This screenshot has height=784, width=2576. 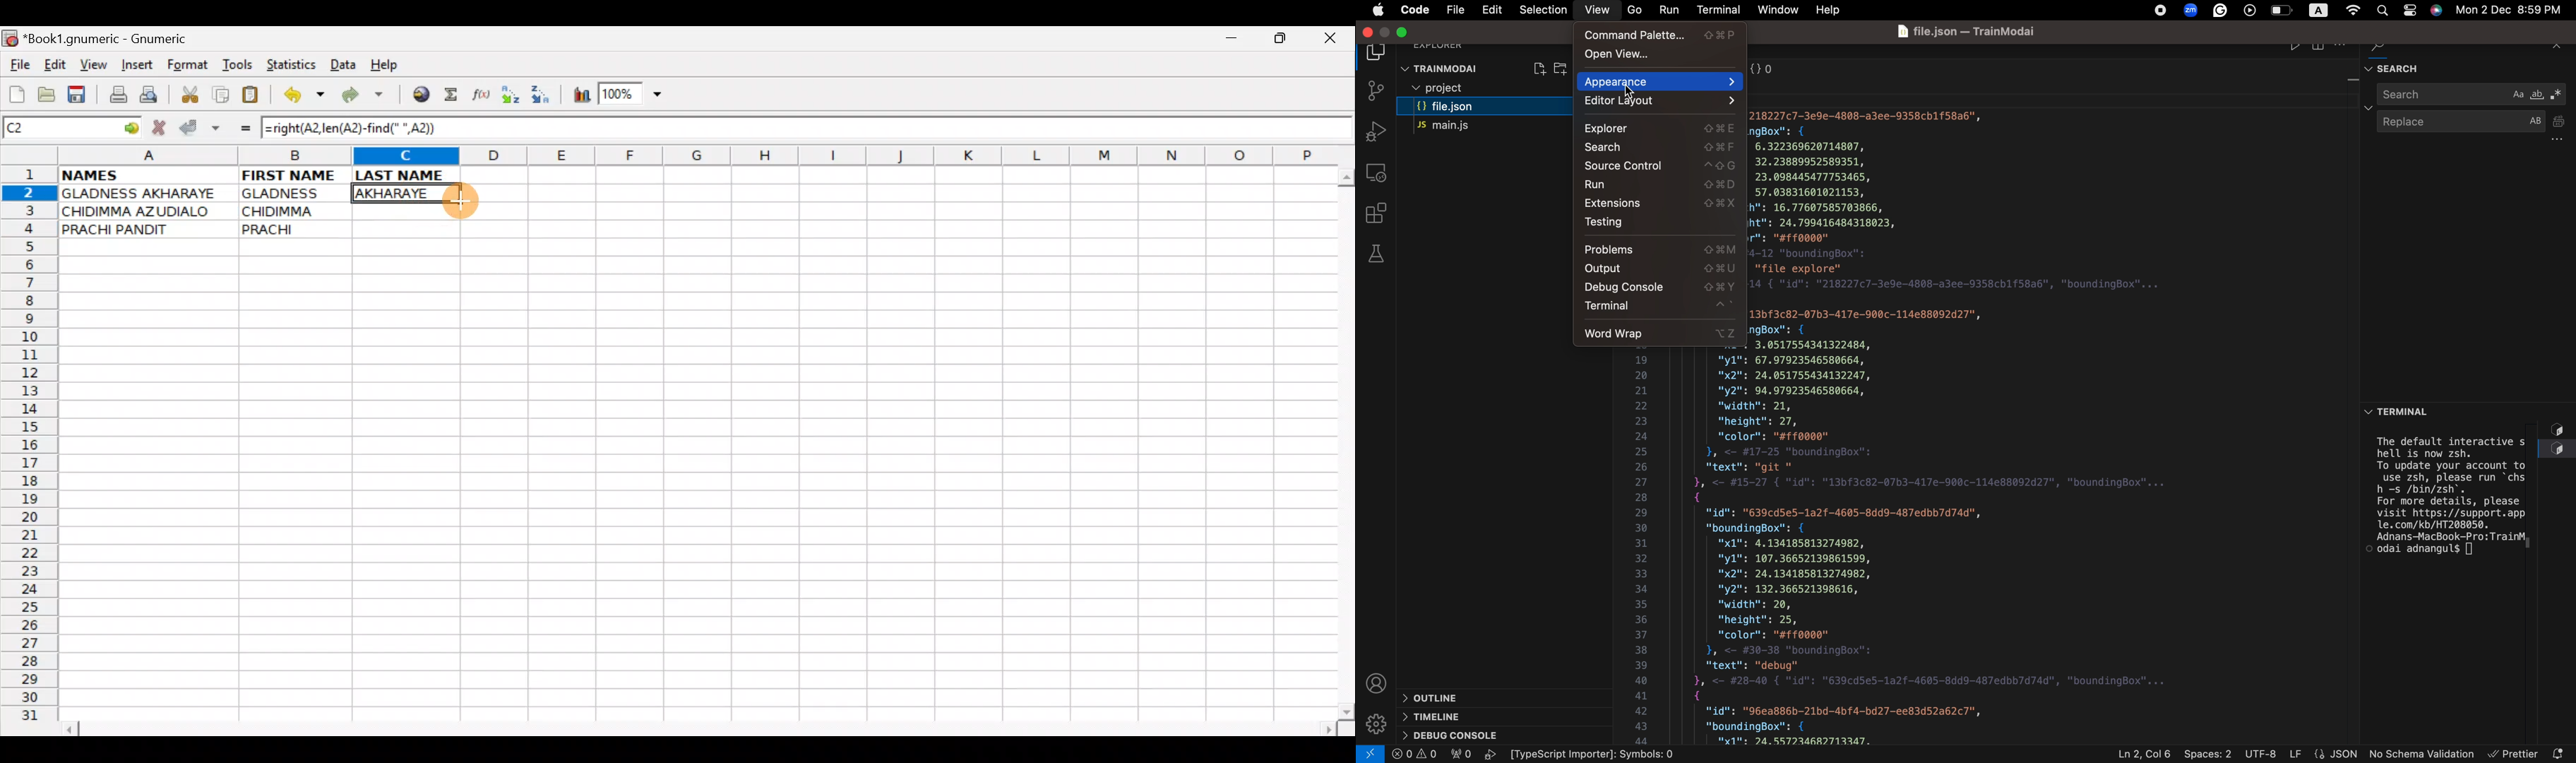 What do you see at coordinates (385, 65) in the screenshot?
I see `Help` at bounding box center [385, 65].